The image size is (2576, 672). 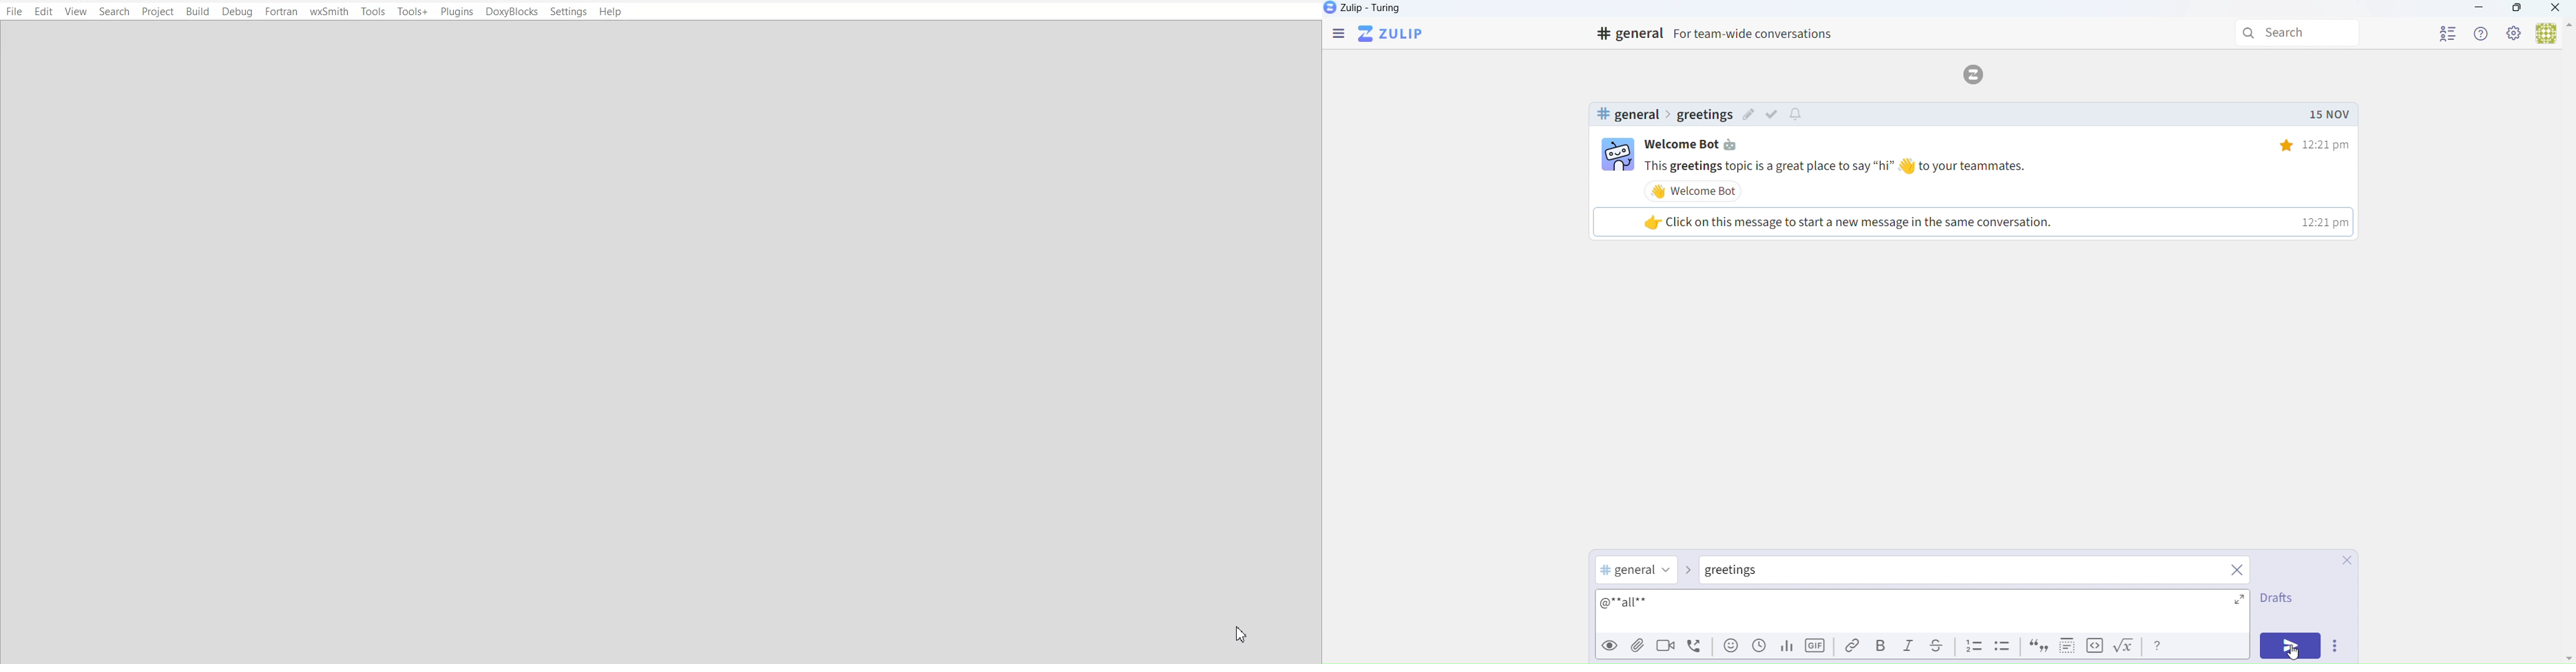 I want to click on File, so click(x=14, y=11).